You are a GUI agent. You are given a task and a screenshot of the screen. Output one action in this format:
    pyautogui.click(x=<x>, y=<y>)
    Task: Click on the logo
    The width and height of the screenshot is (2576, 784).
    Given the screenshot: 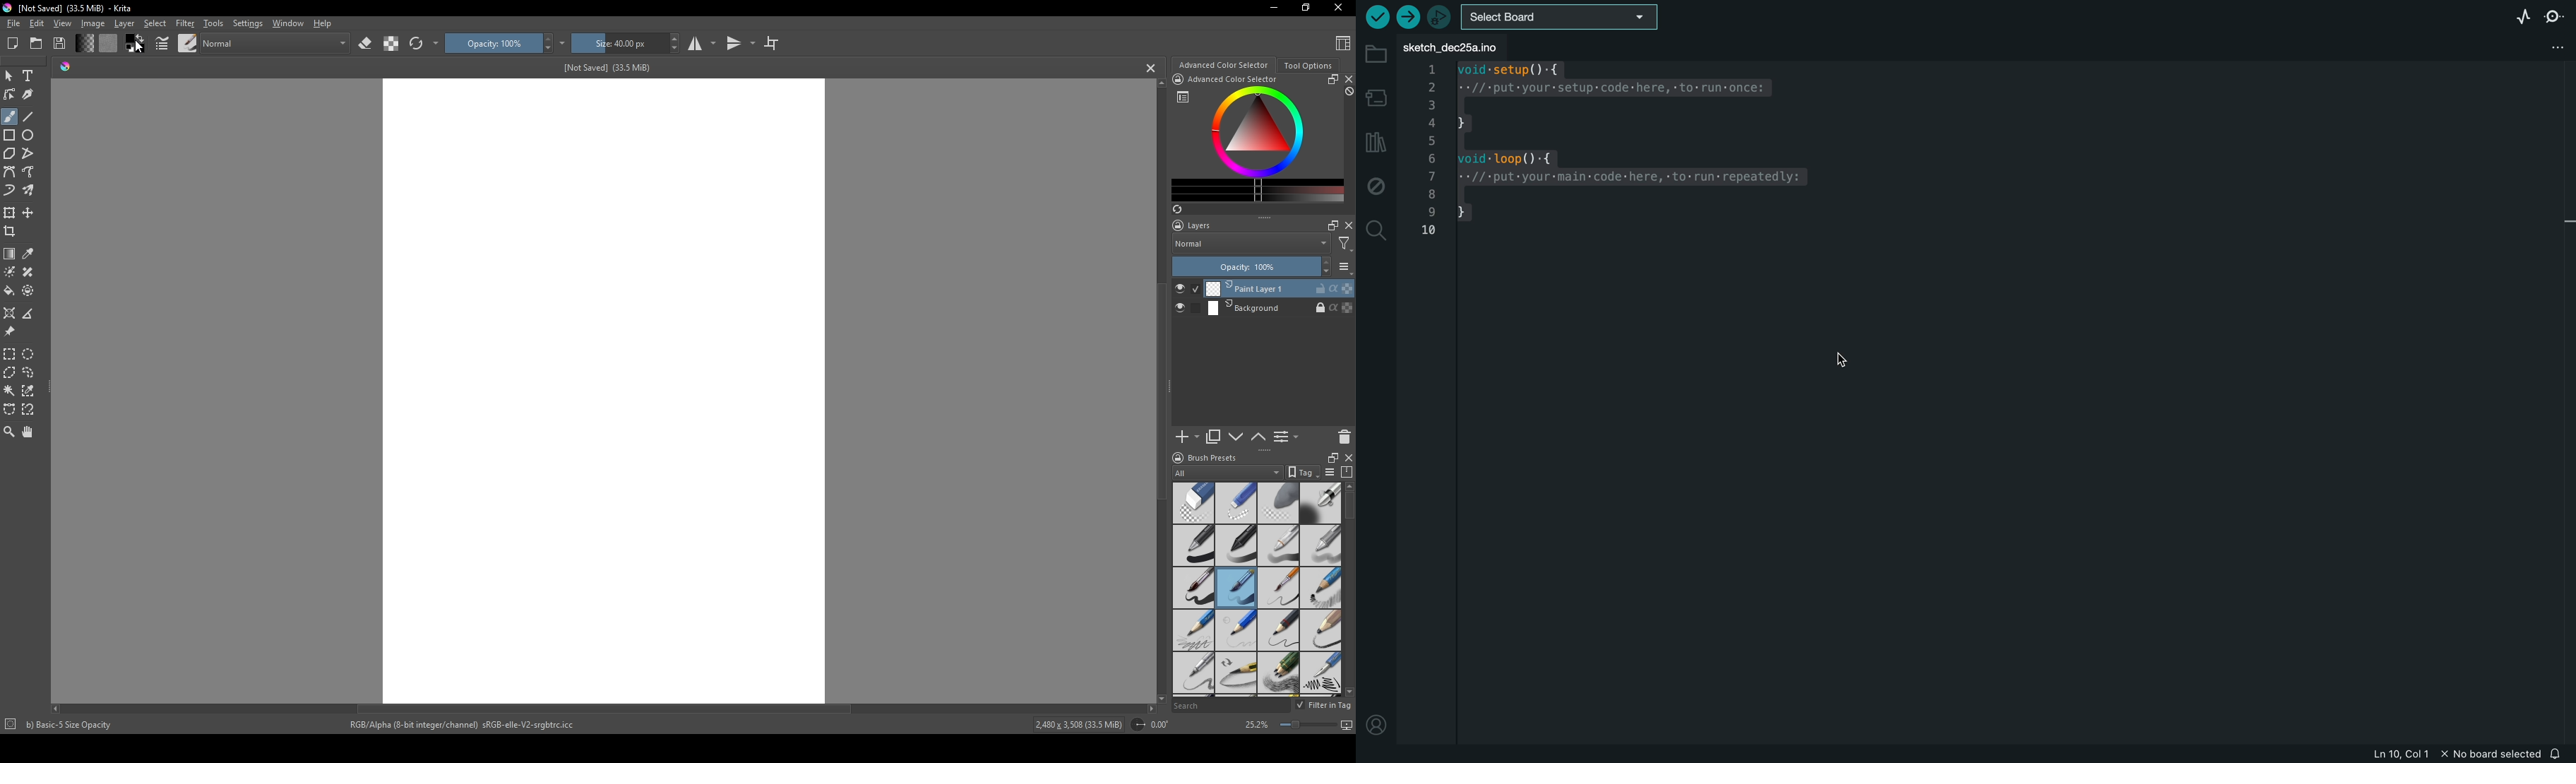 What is the action you would take?
    pyautogui.click(x=8, y=8)
    